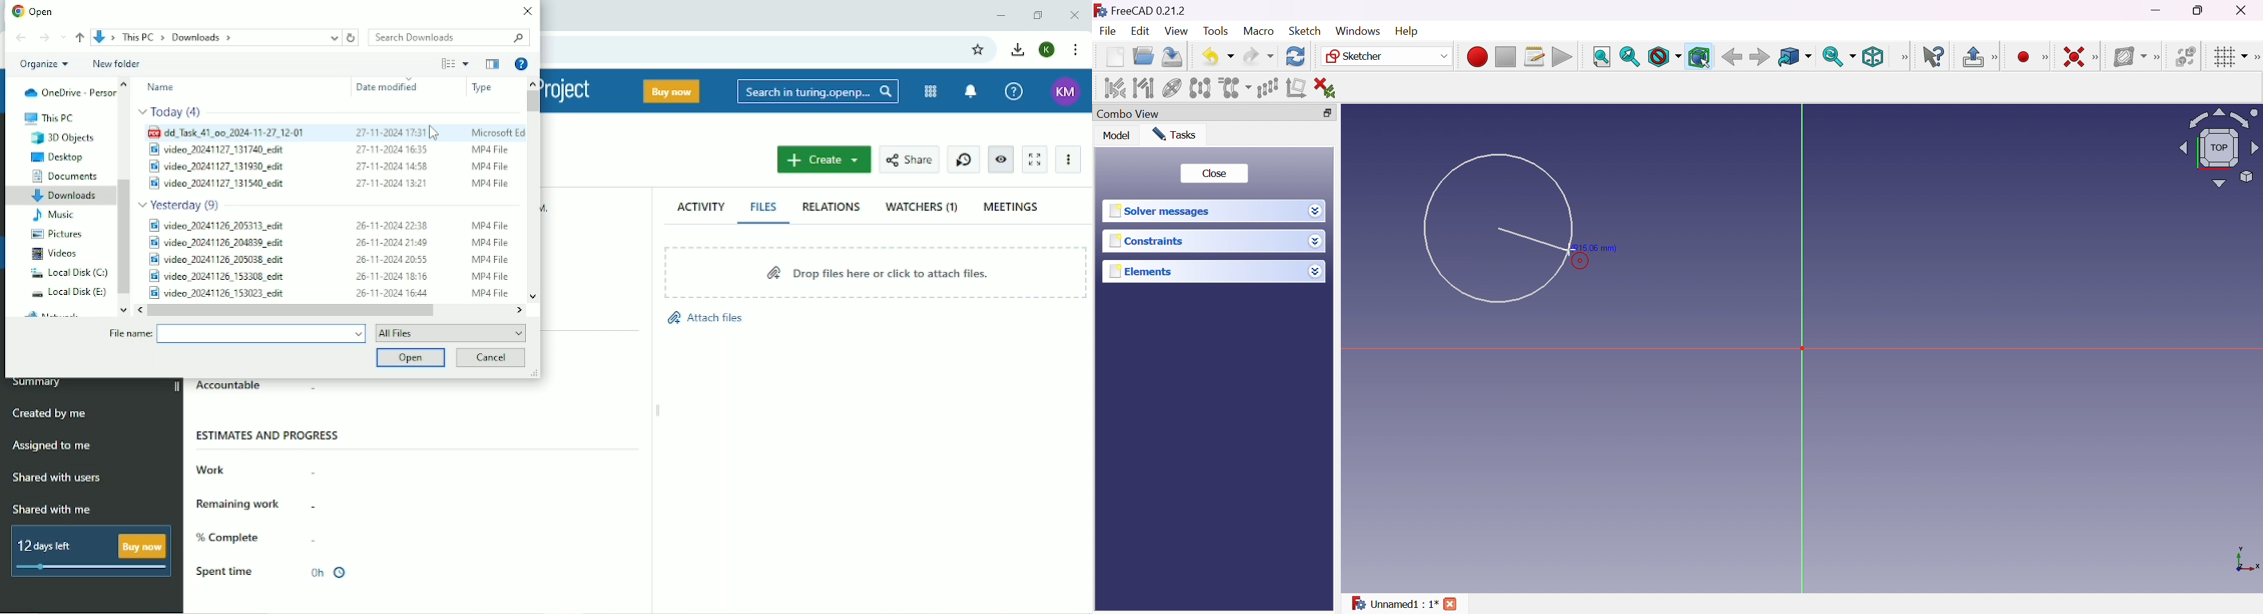 Image resolution: width=2268 pixels, height=616 pixels. What do you see at coordinates (2159, 10) in the screenshot?
I see `Minimize` at bounding box center [2159, 10].